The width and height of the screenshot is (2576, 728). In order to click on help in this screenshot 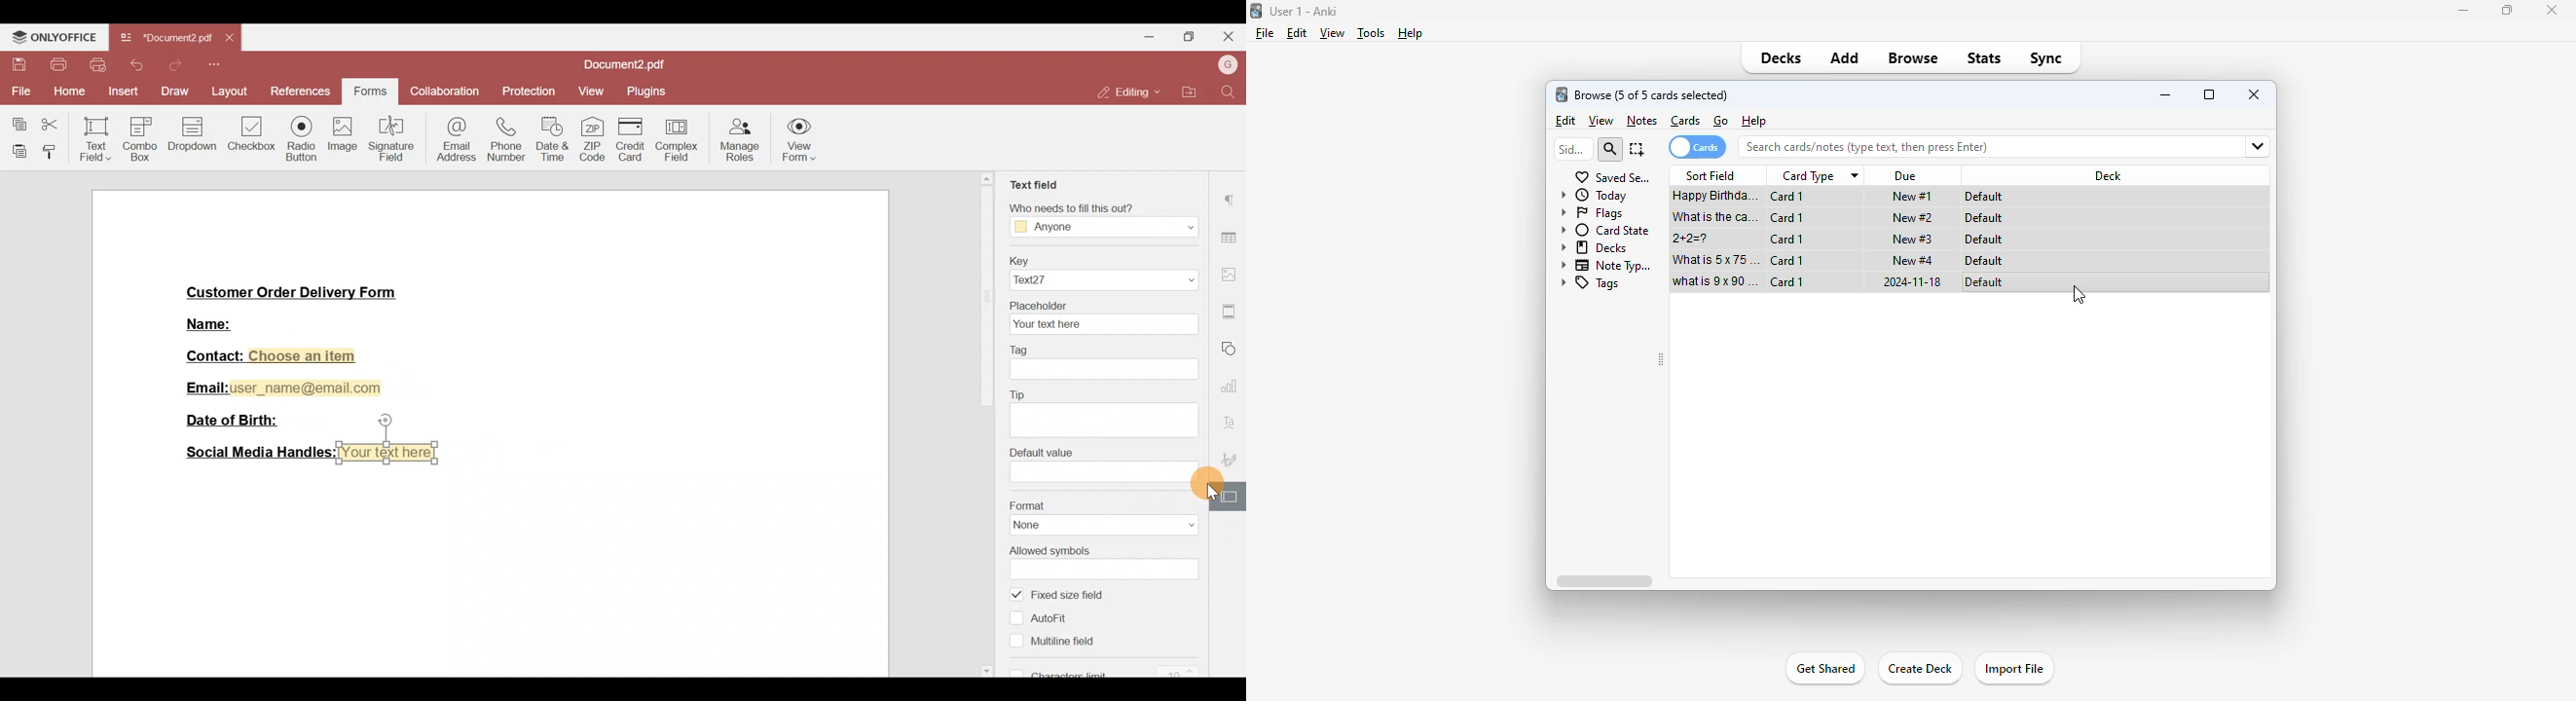, I will do `click(1410, 33)`.